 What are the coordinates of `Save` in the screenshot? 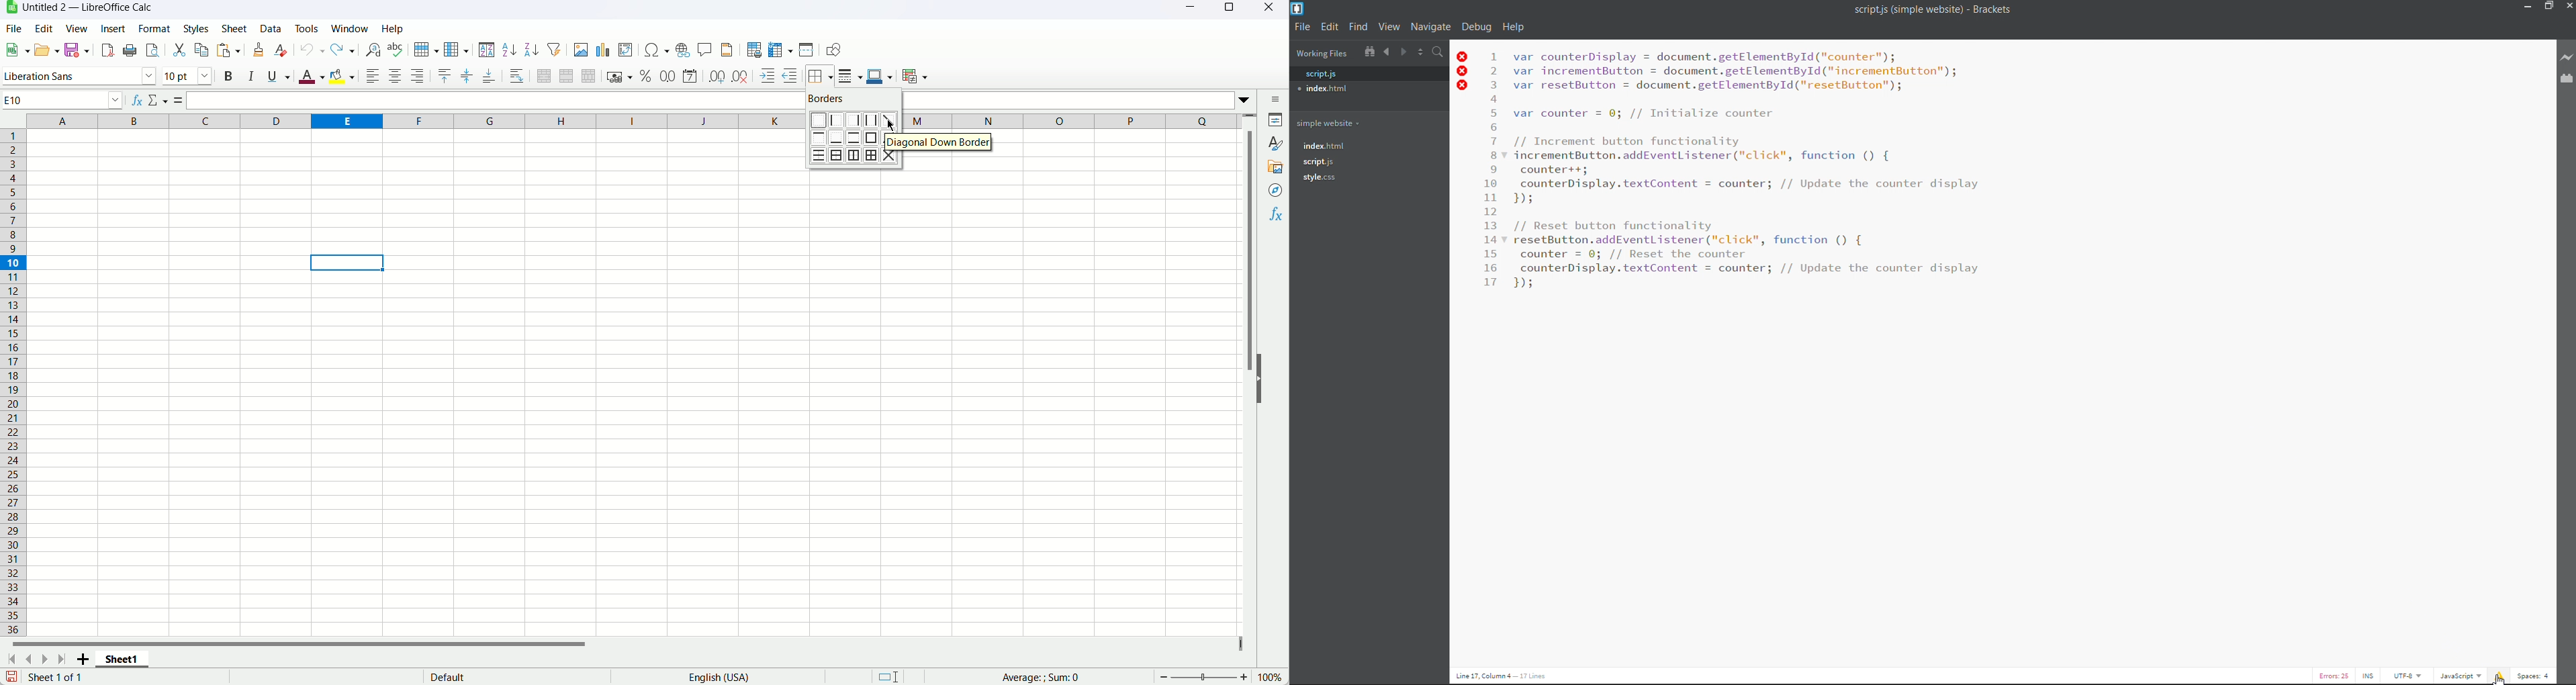 It's located at (80, 51).